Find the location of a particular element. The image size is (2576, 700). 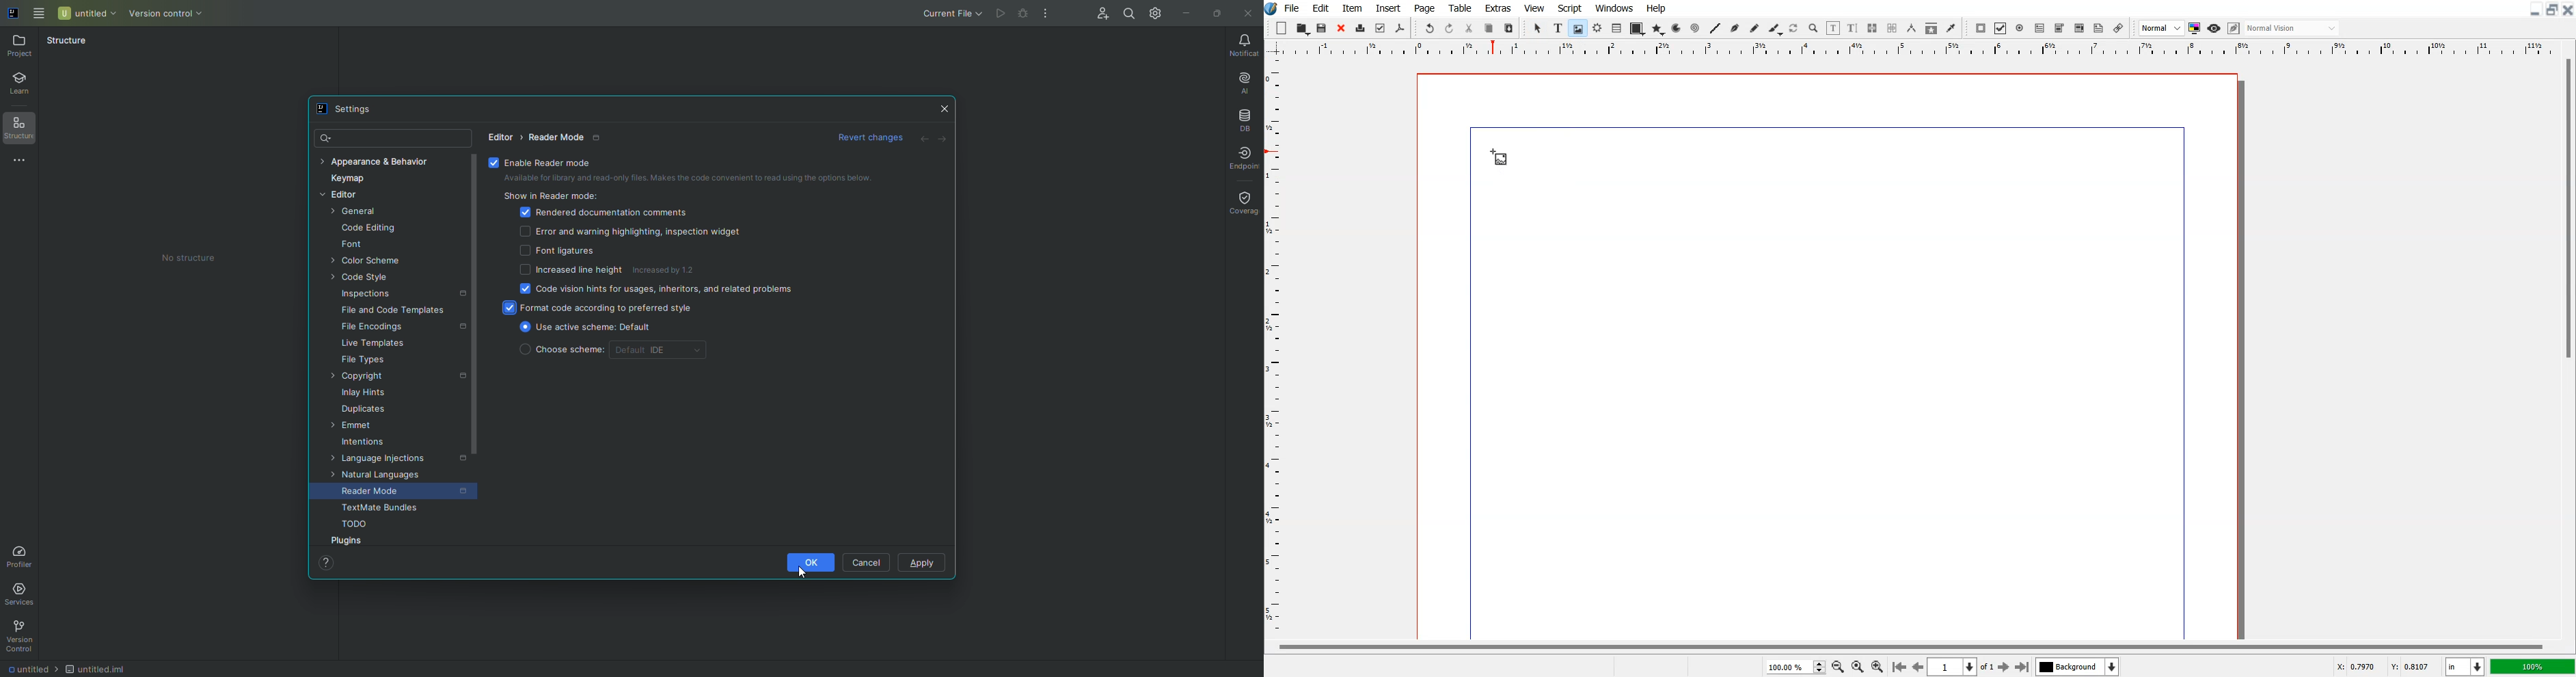

Vertical Scroll Bar is located at coordinates (2566, 346).